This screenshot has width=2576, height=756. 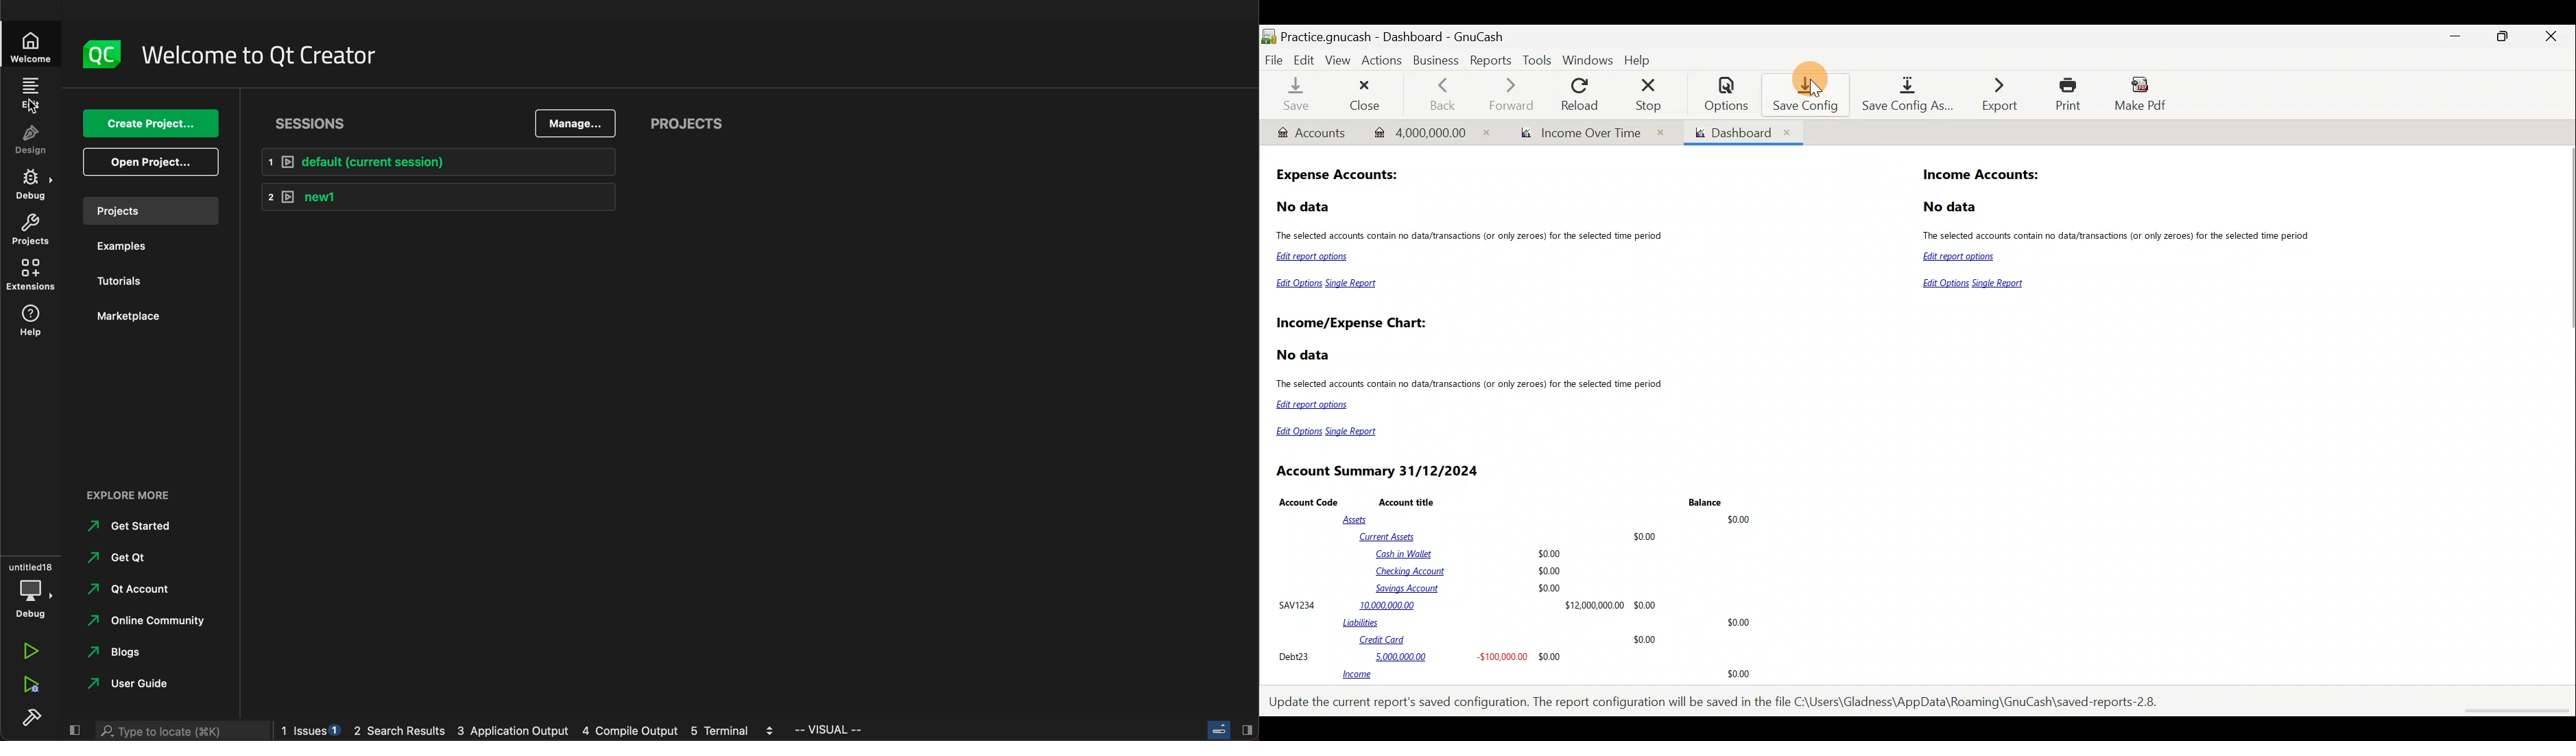 What do you see at coordinates (1509, 640) in the screenshot?
I see `Credit Card $0.00` at bounding box center [1509, 640].